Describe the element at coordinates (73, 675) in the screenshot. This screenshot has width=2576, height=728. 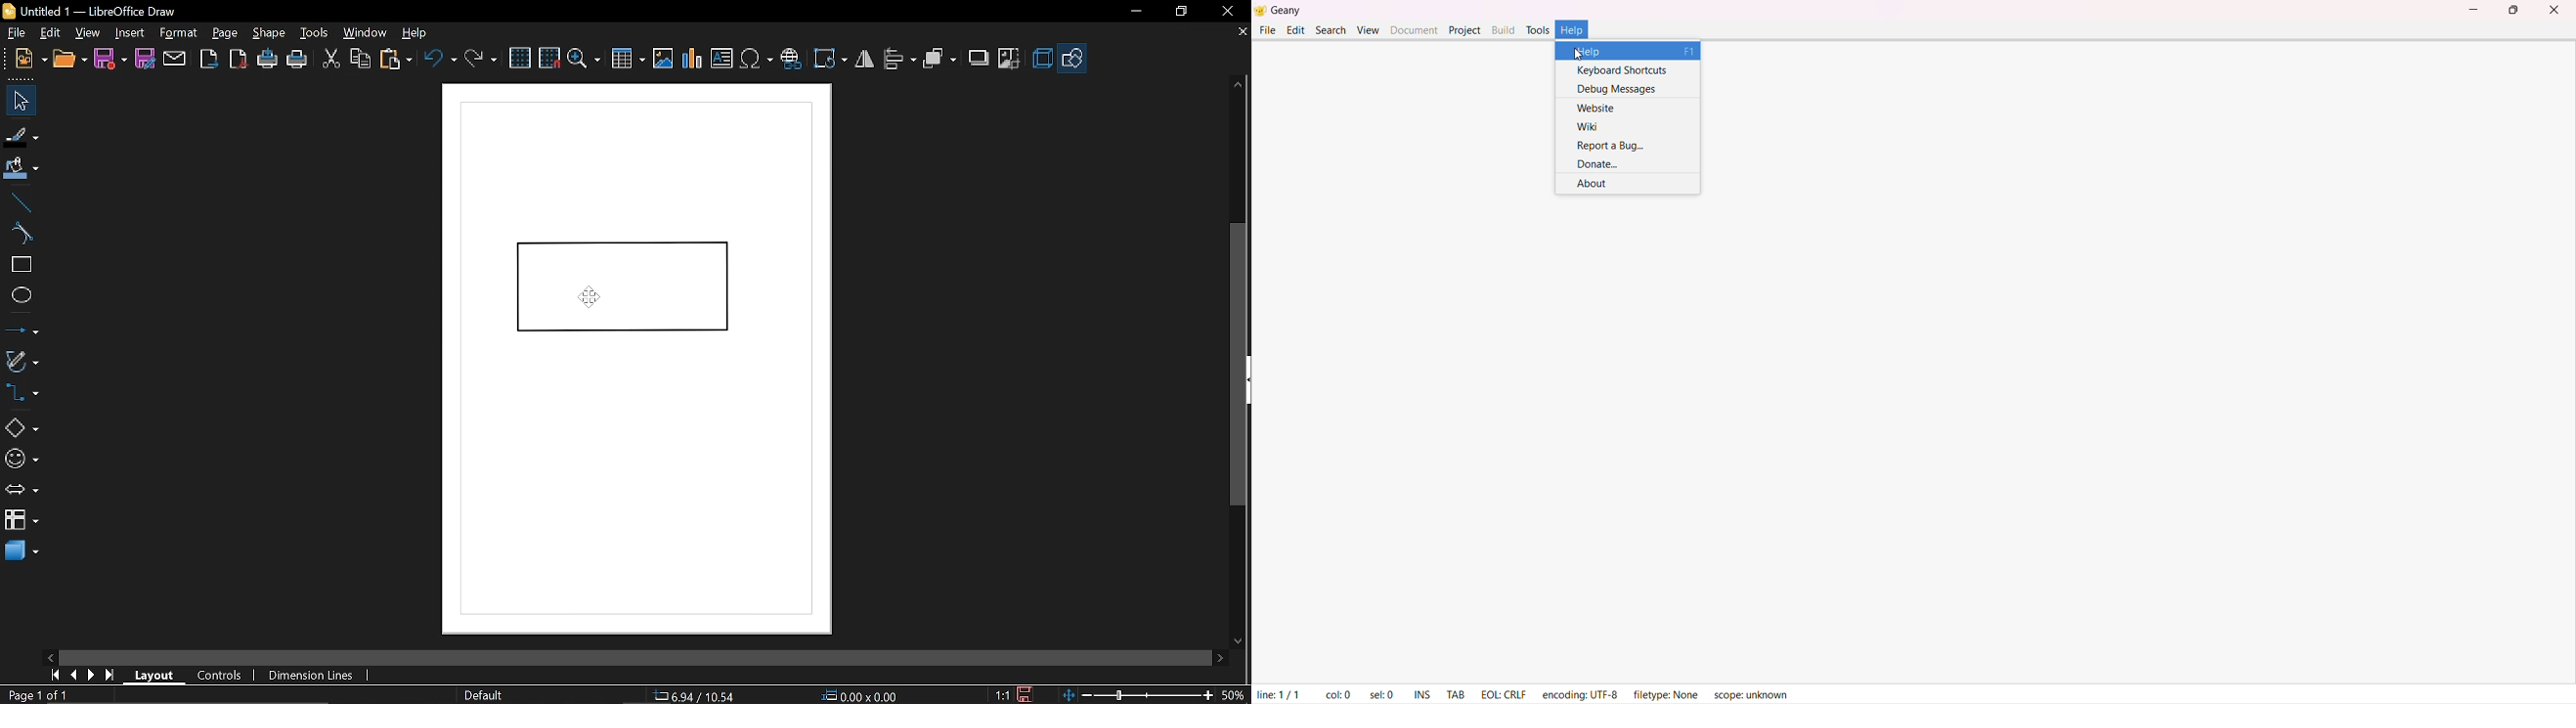
I see `previous page` at that location.